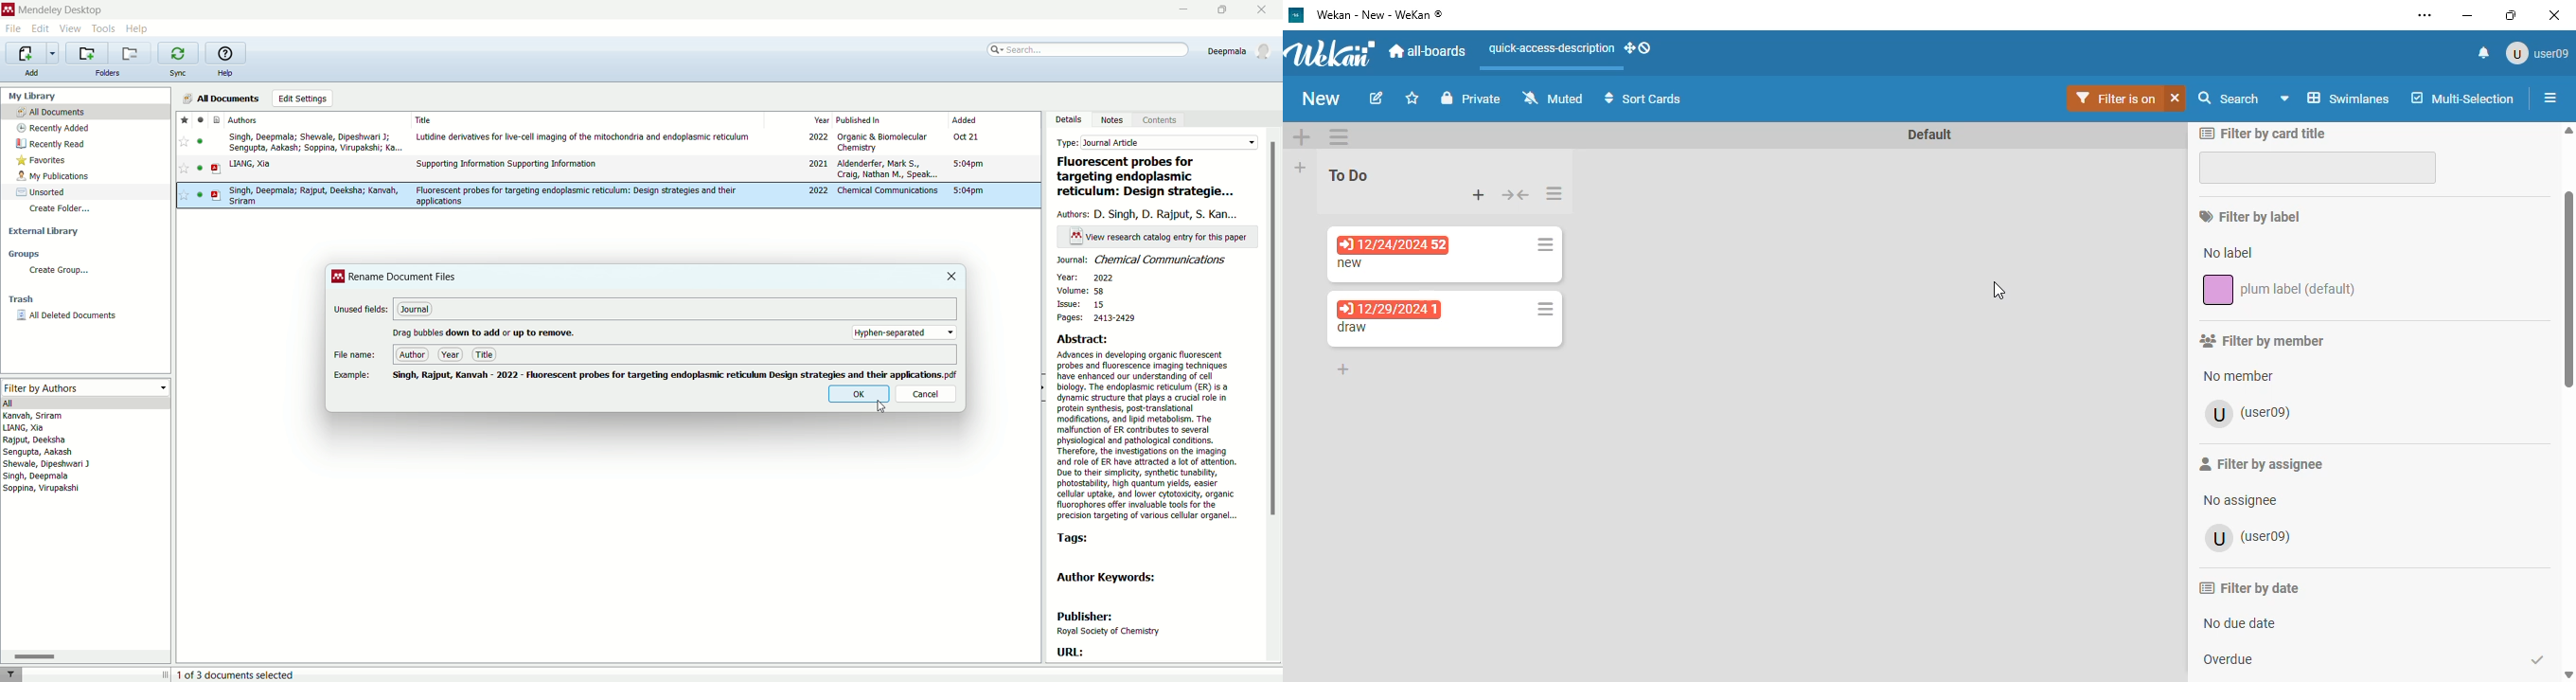 The height and width of the screenshot is (700, 2576). Describe the element at coordinates (1471, 98) in the screenshot. I see `private` at that location.